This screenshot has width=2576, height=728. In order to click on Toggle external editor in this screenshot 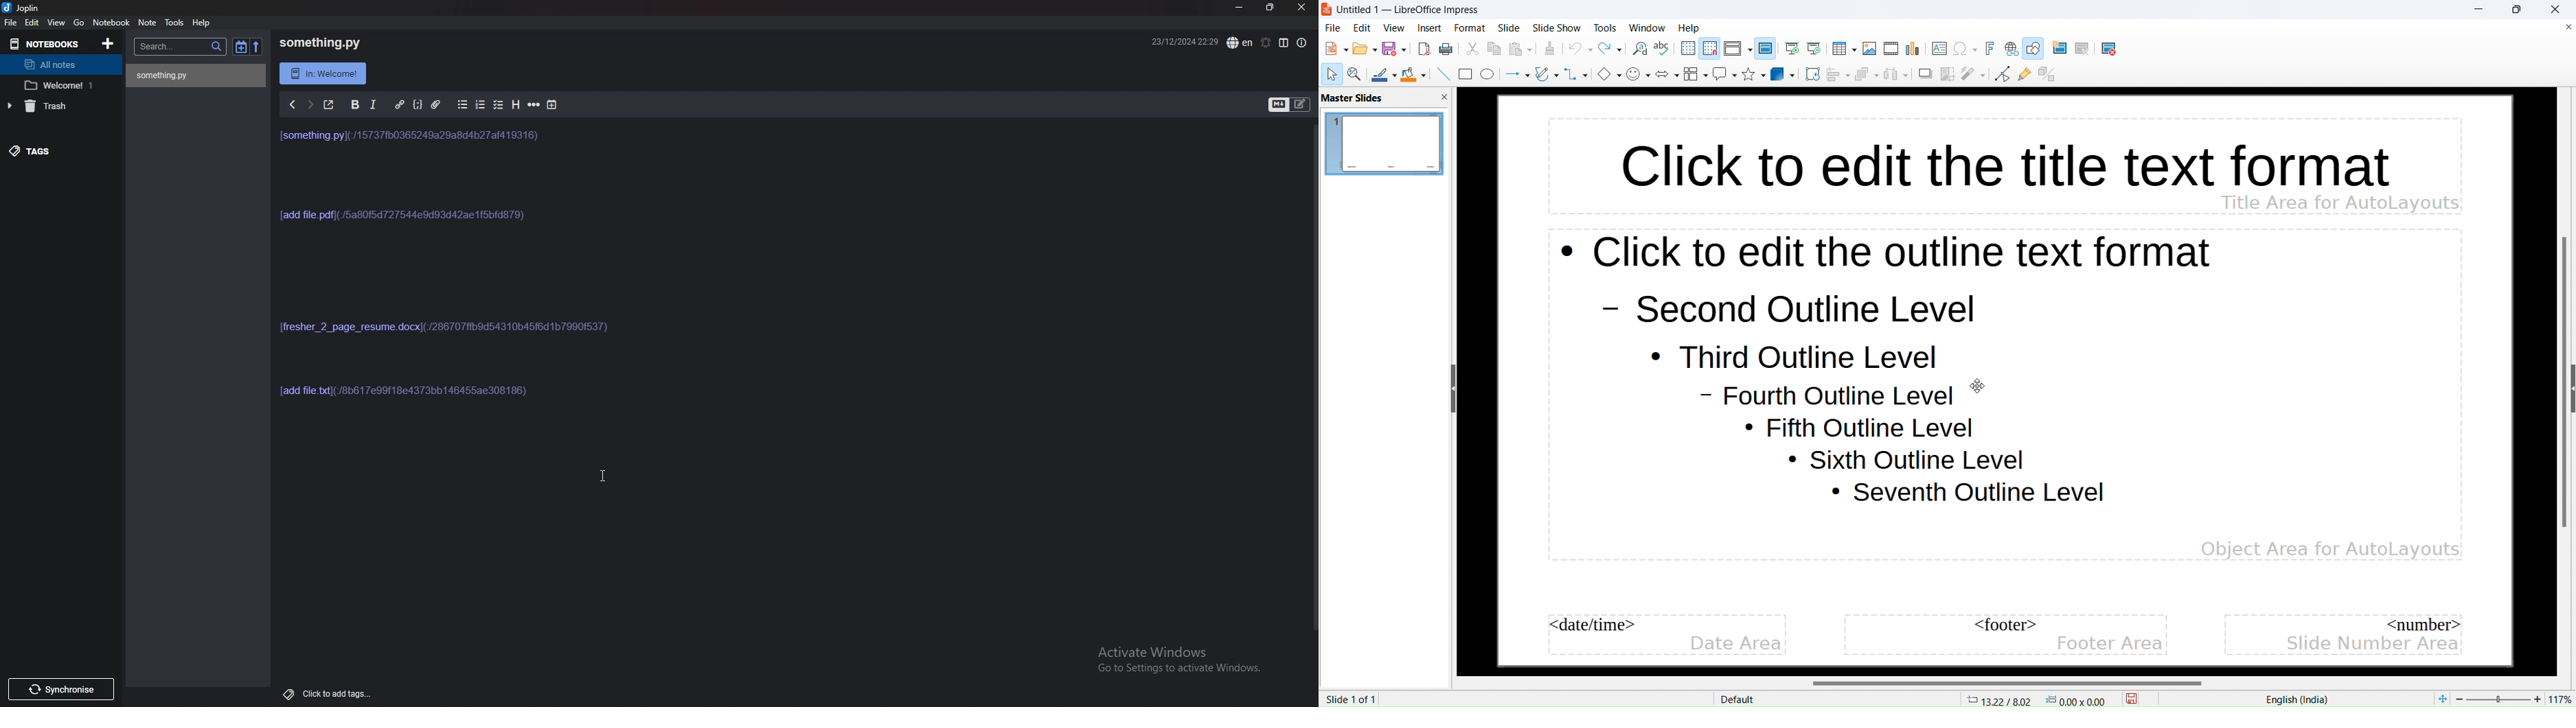, I will do `click(327, 106)`.